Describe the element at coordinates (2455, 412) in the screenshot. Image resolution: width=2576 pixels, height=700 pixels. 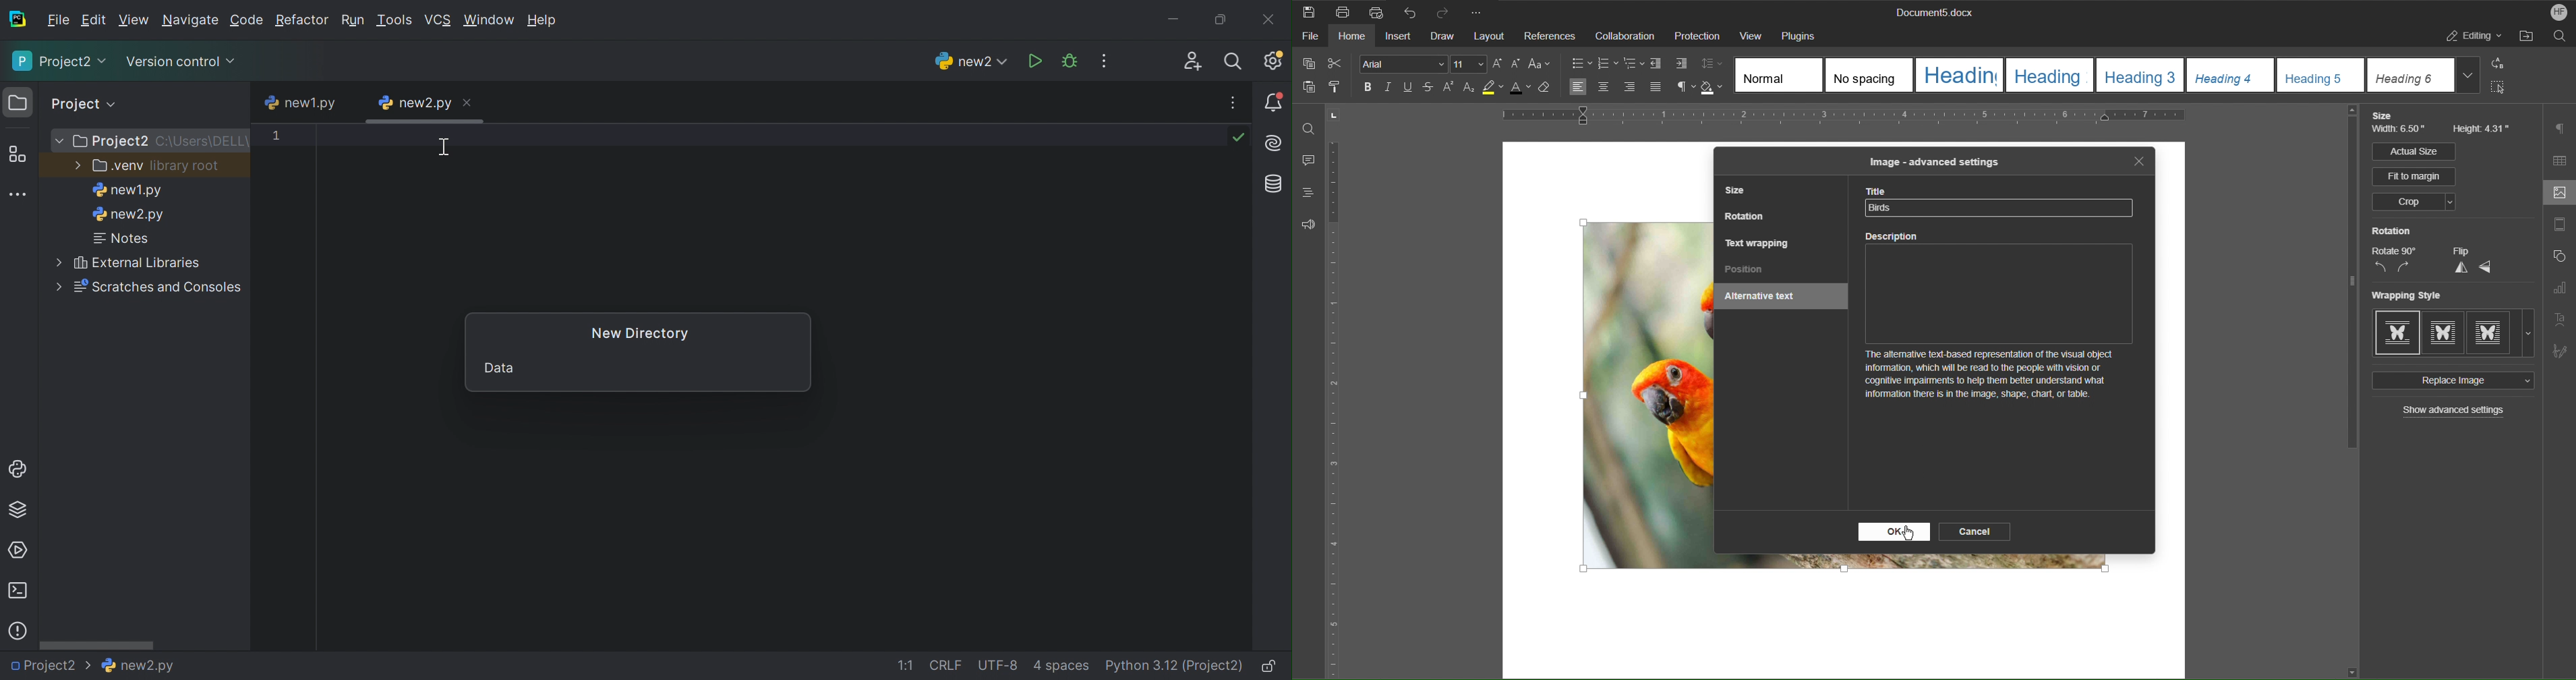
I see `Show advanced settings` at that location.